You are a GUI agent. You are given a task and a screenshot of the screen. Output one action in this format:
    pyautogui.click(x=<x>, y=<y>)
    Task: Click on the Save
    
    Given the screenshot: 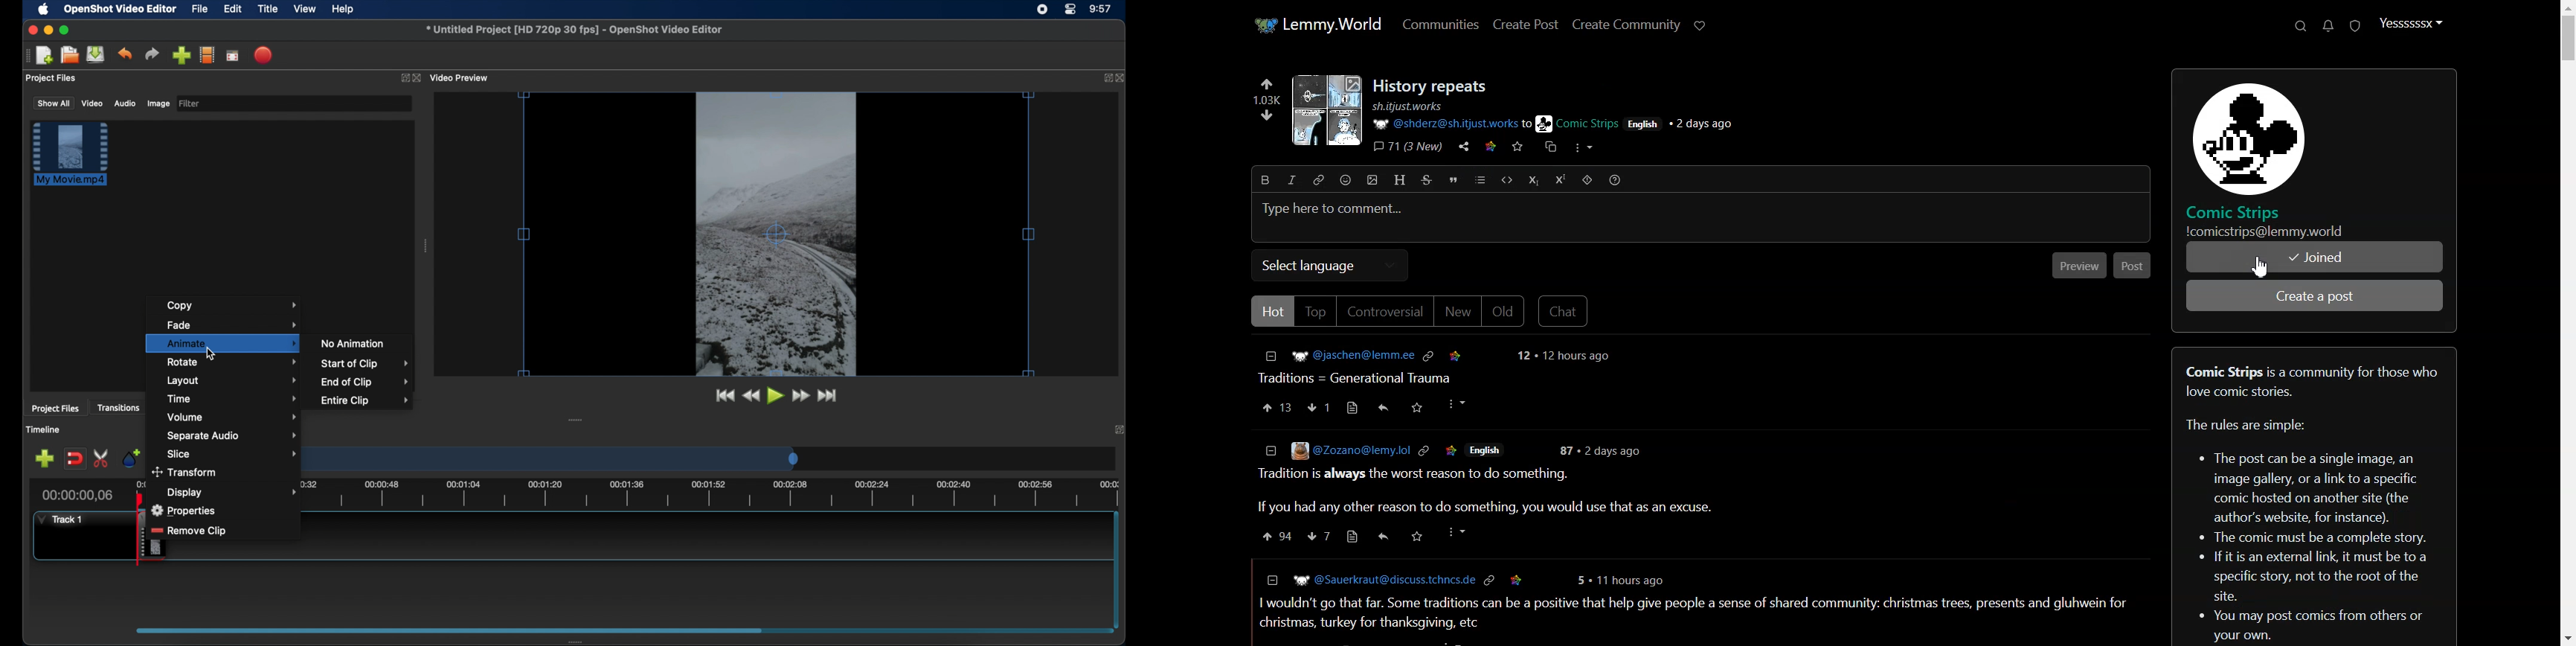 What is the action you would take?
    pyautogui.click(x=1415, y=535)
    